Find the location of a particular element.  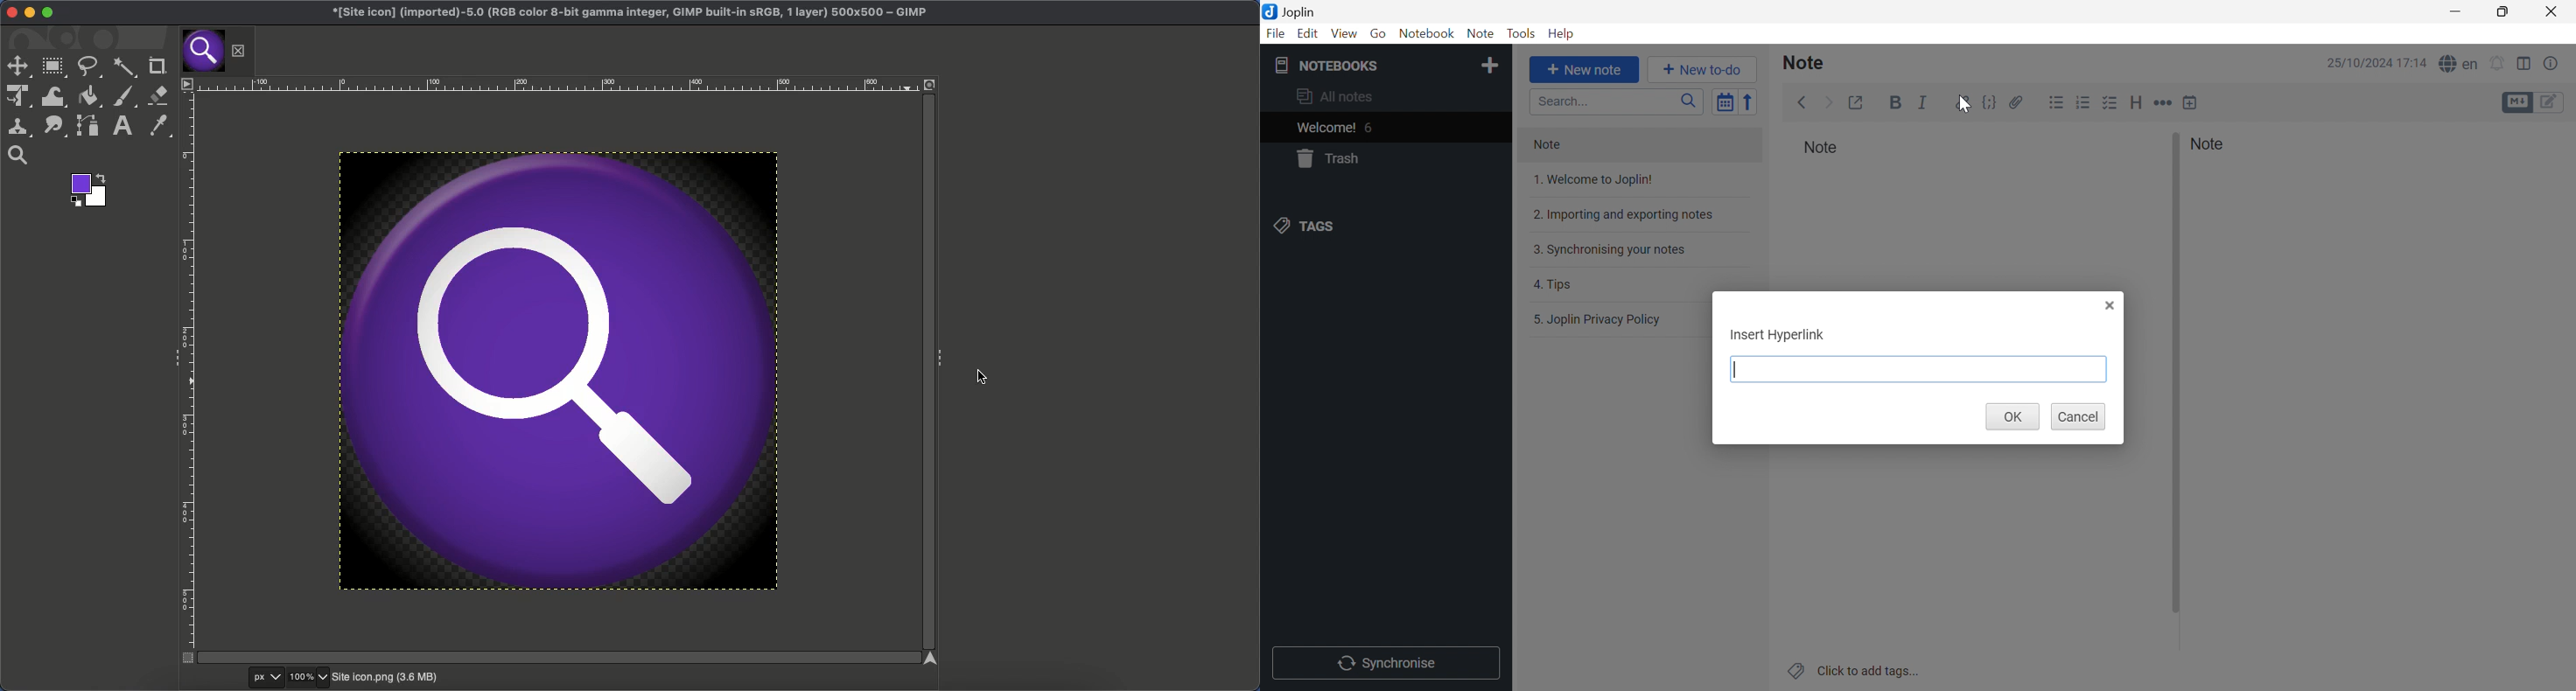

Toggle sort order field: updated date -> created date is located at coordinates (1726, 103).